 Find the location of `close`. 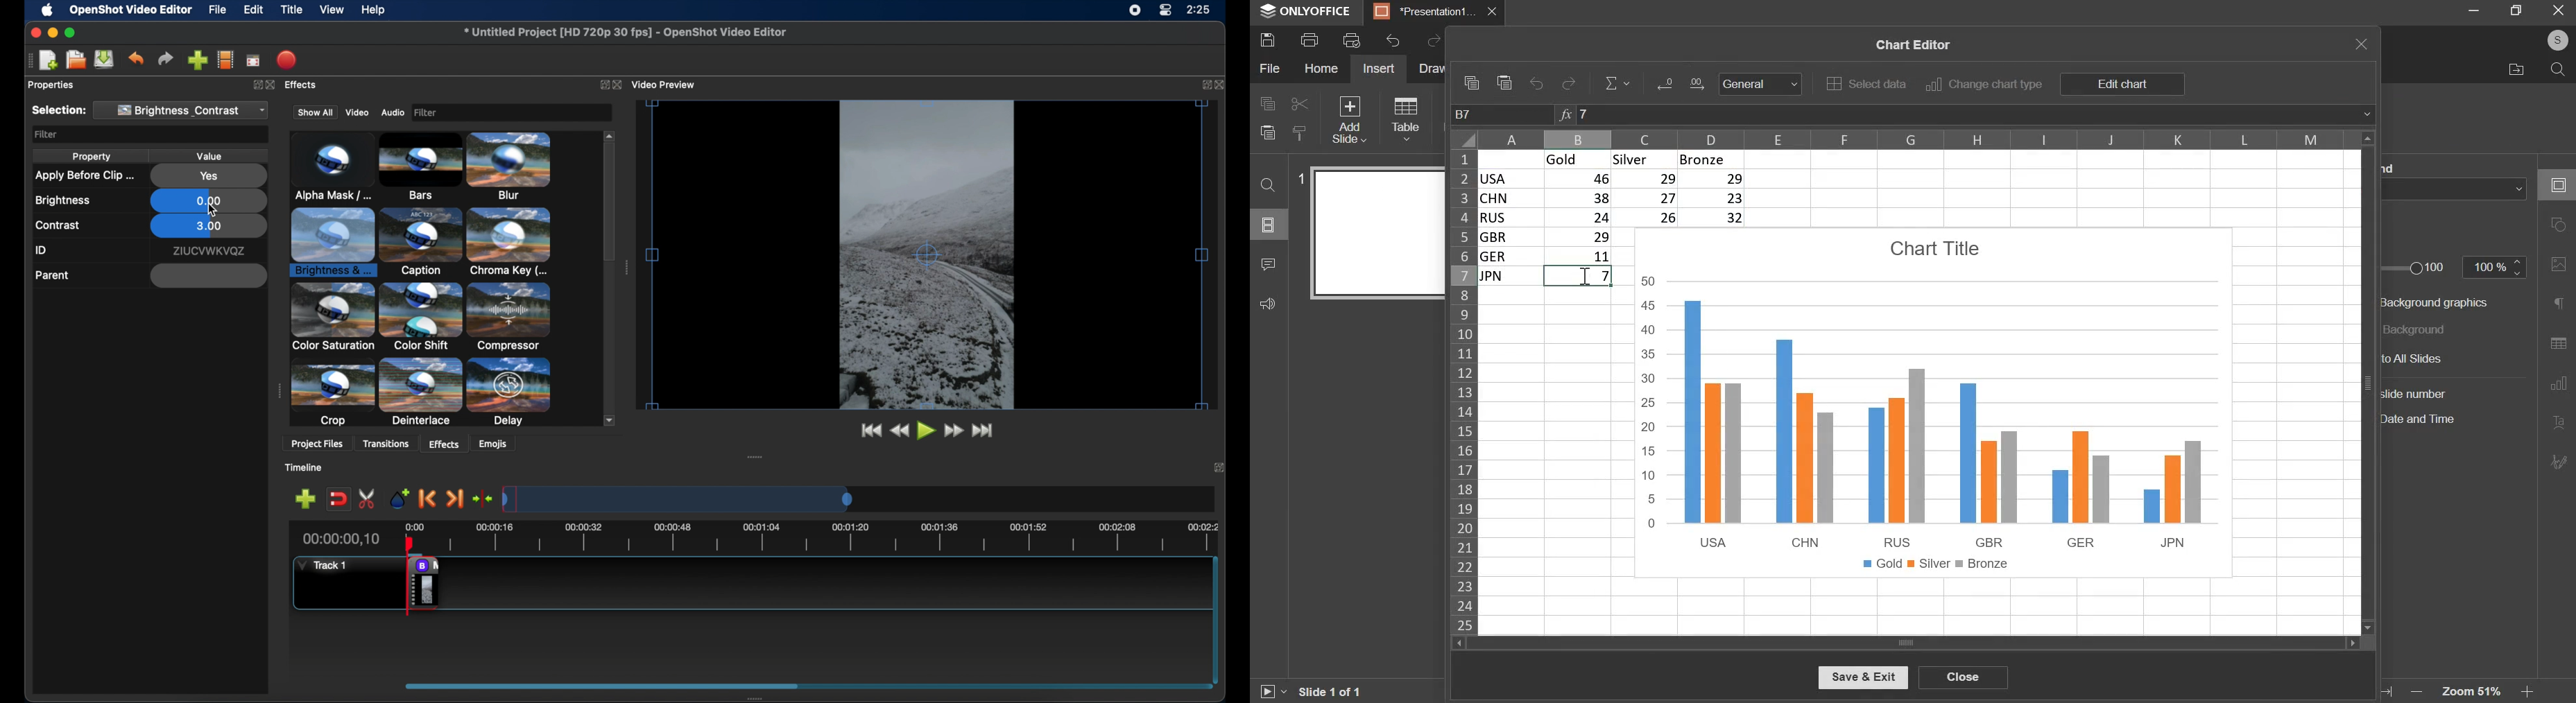

close is located at coordinates (1963, 677).